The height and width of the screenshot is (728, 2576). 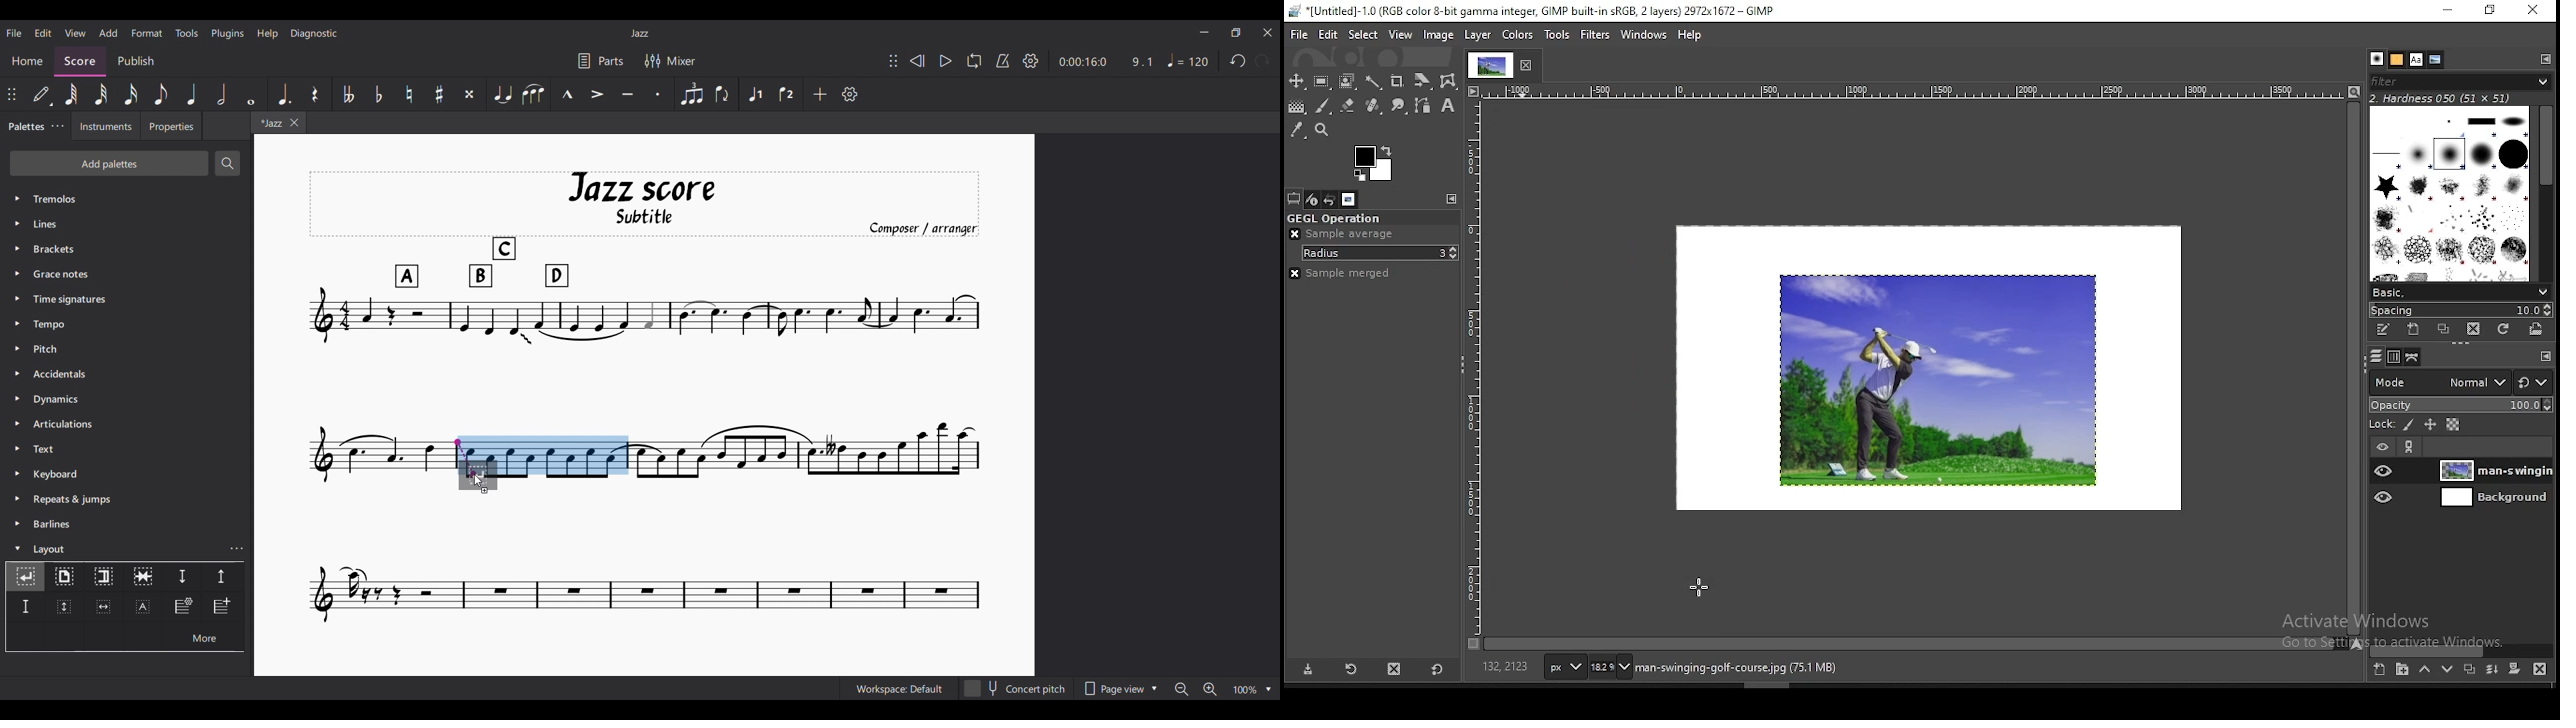 What do you see at coordinates (465, 457) in the screenshot?
I see `Indicates point of contact` at bounding box center [465, 457].